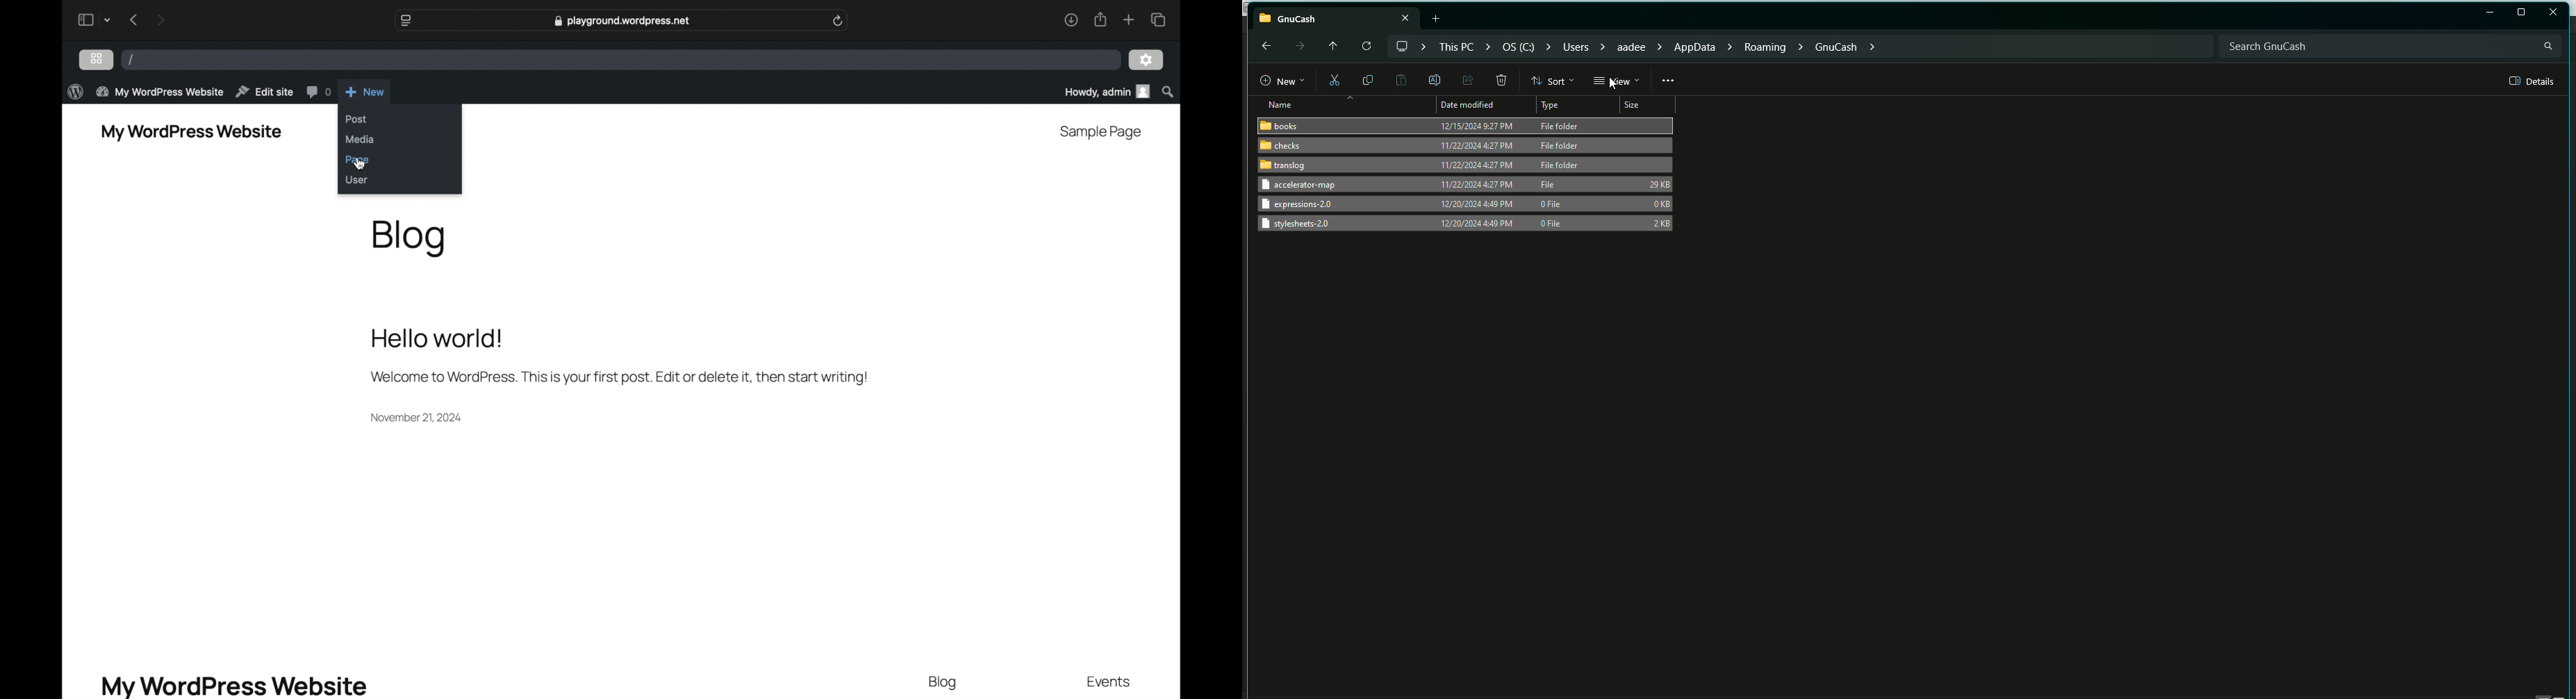  Describe the element at coordinates (1298, 46) in the screenshot. I see `Forward` at that location.